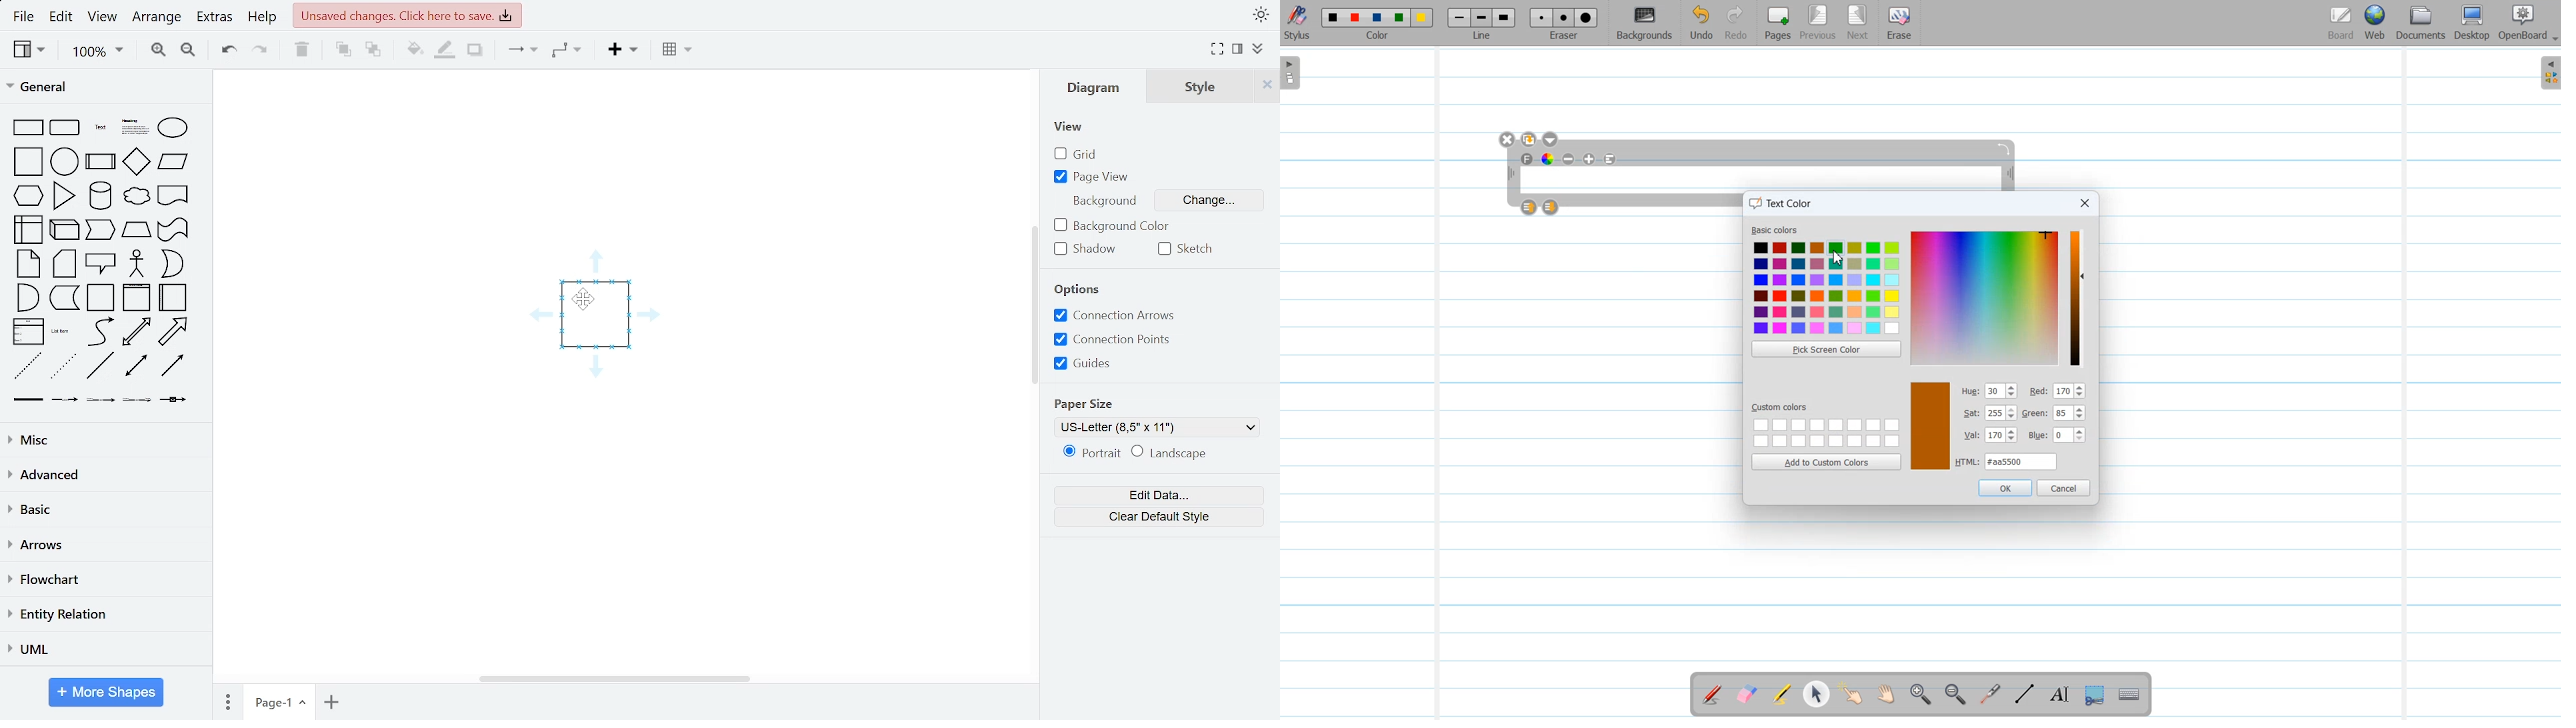  I want to click on general shapes, so click(63, 263).